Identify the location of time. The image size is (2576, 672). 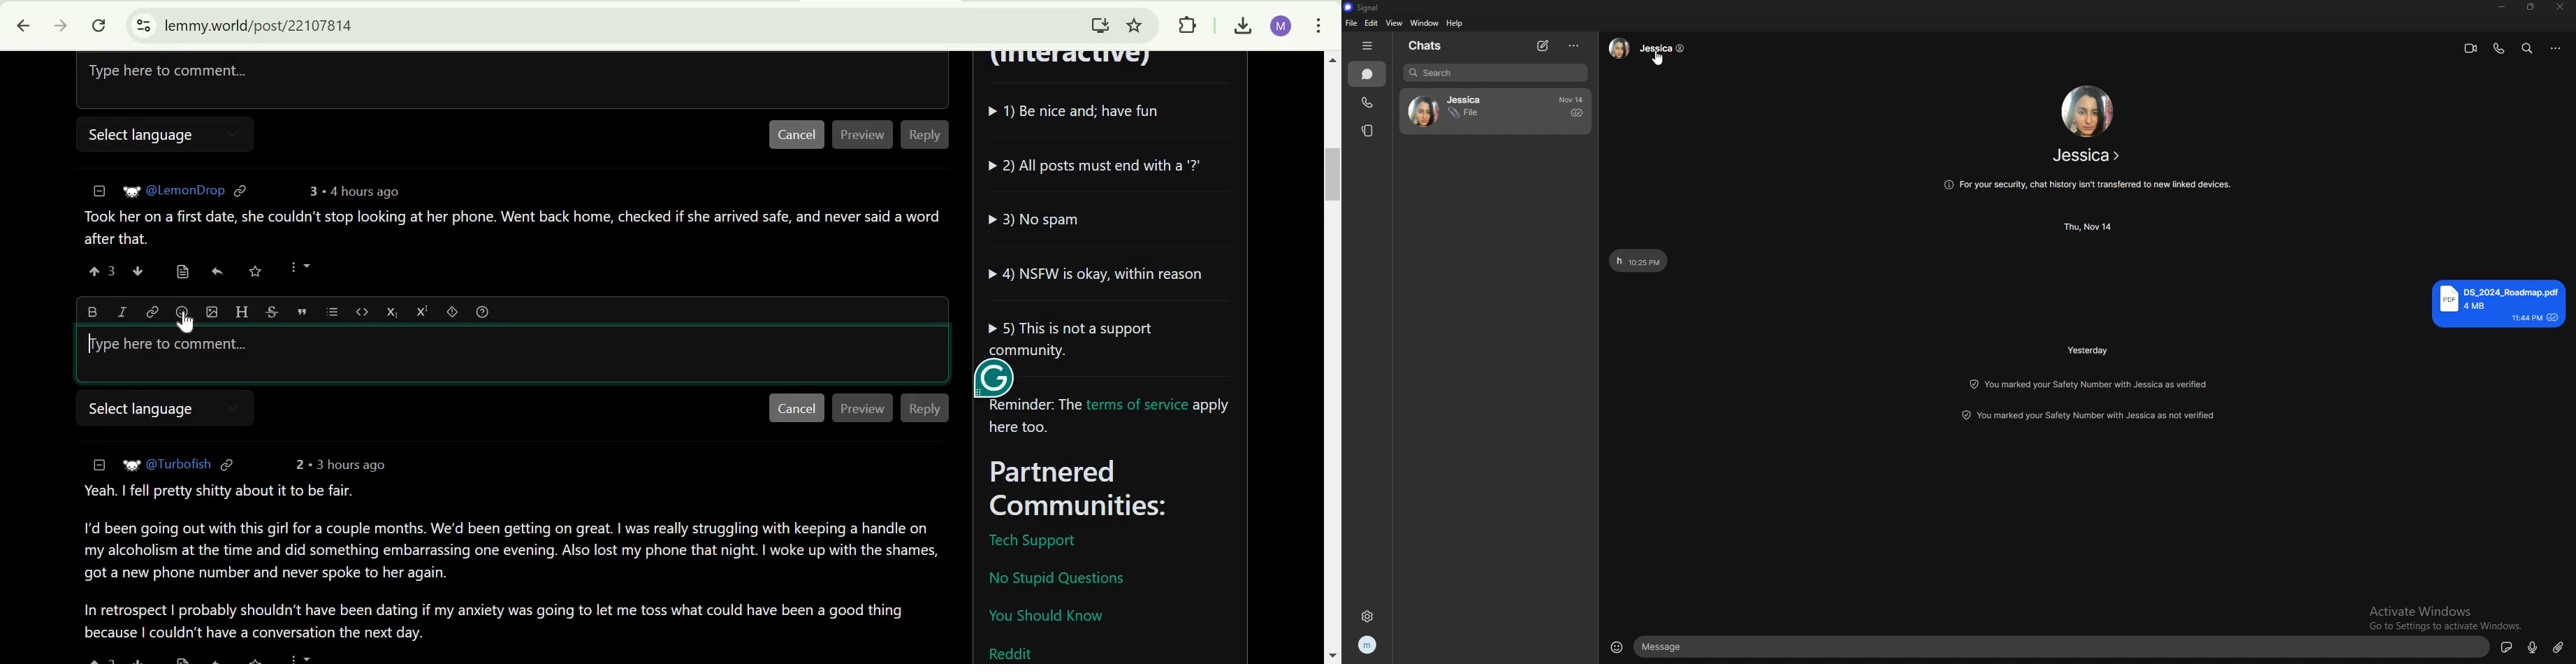
(2087, 351).